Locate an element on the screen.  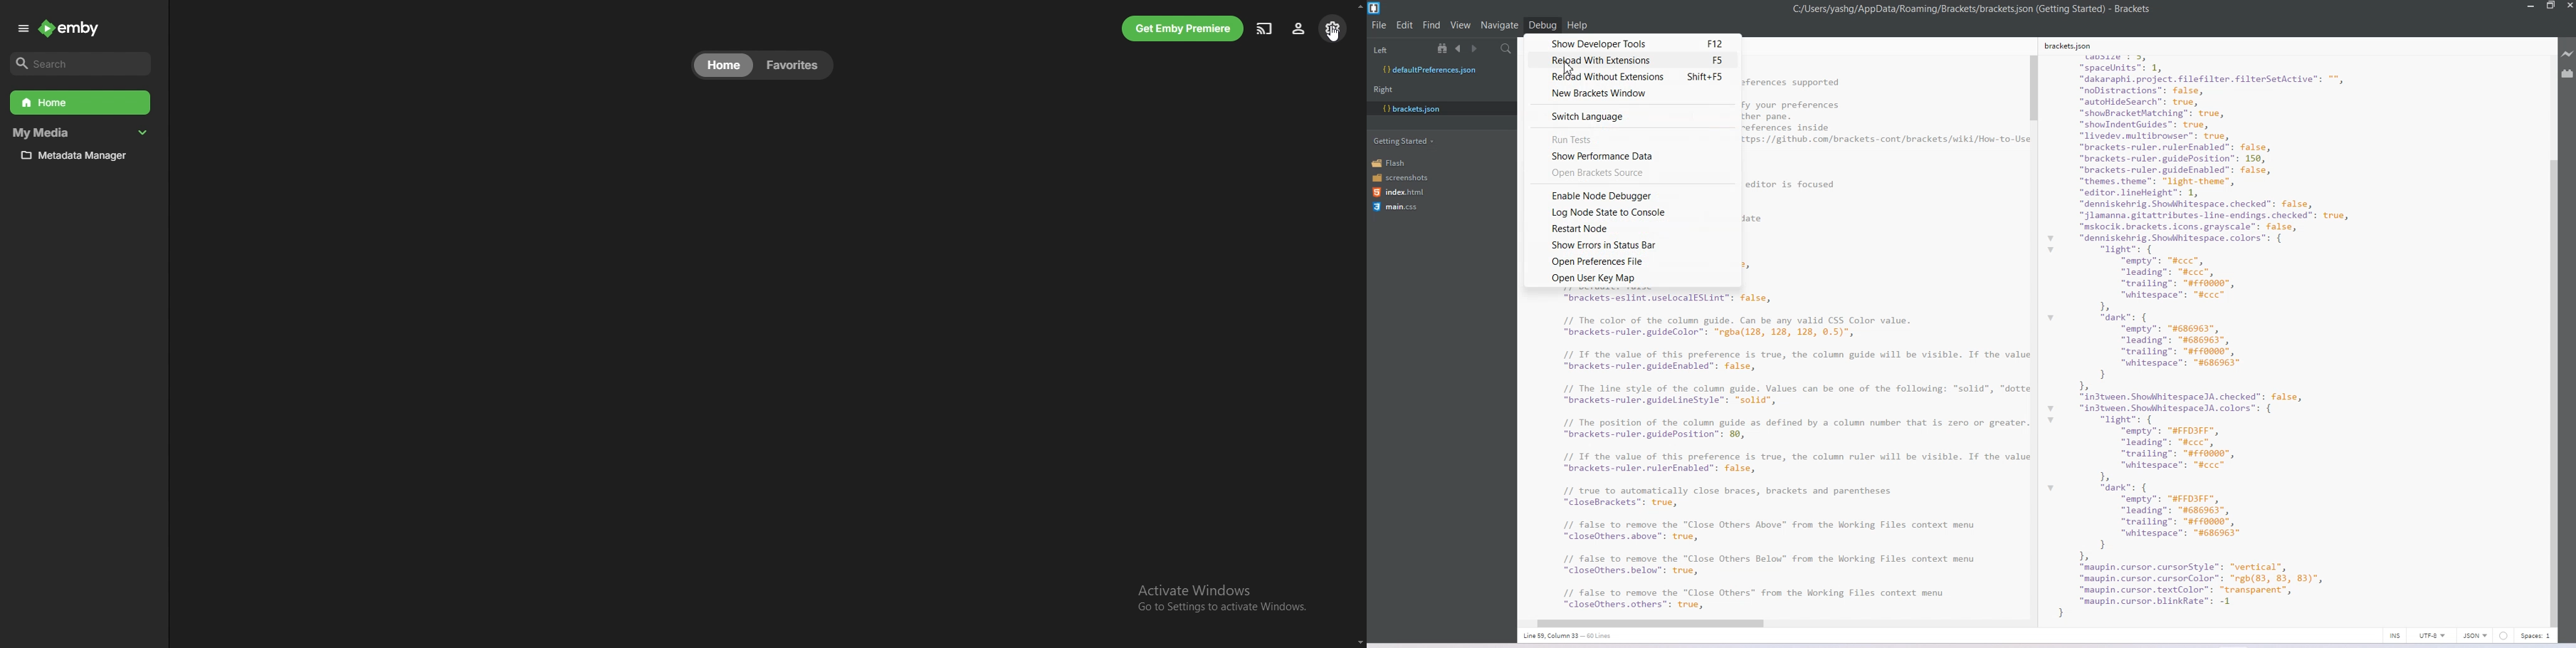
Open Brackets Source is located at coordinates (1634, 173).